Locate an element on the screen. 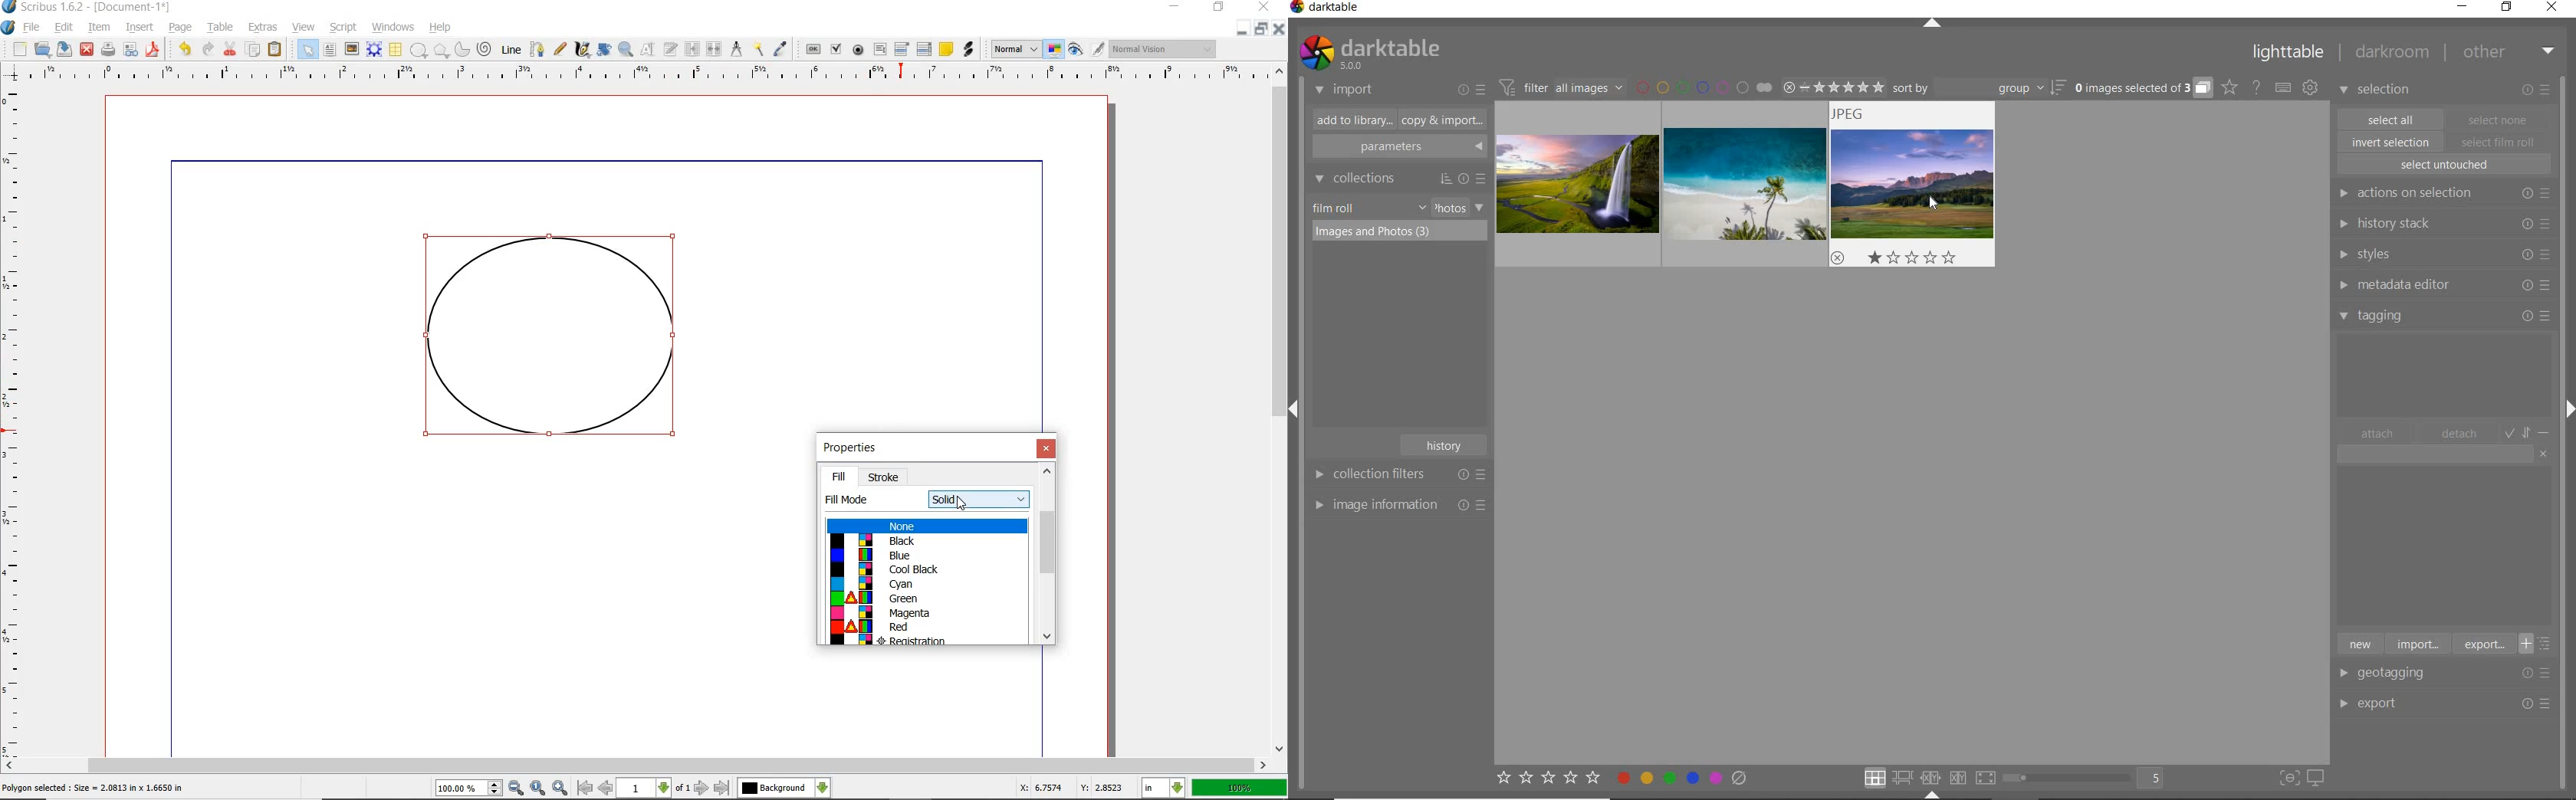 The width and height of the screenshot is (2576, 812). range ratings of selected images is located at coordinates (1833, 85).